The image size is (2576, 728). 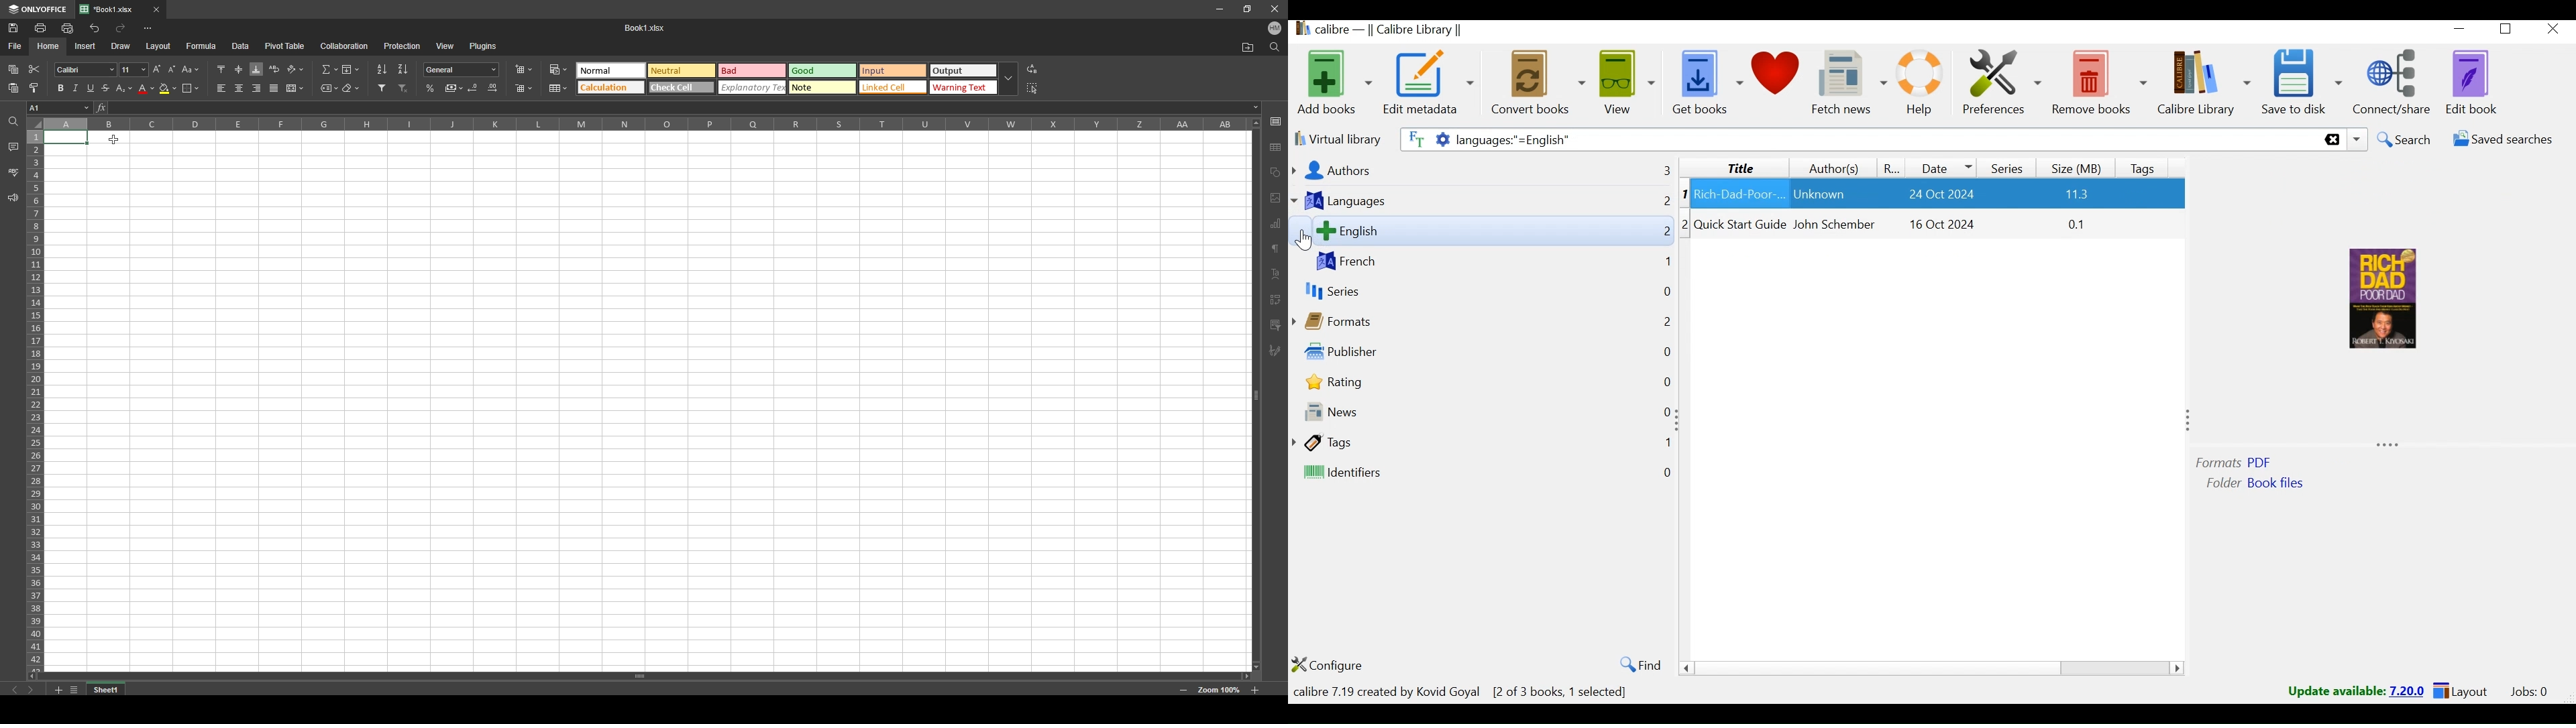 I want to click on scroll bar, so click(x=645, y=676).